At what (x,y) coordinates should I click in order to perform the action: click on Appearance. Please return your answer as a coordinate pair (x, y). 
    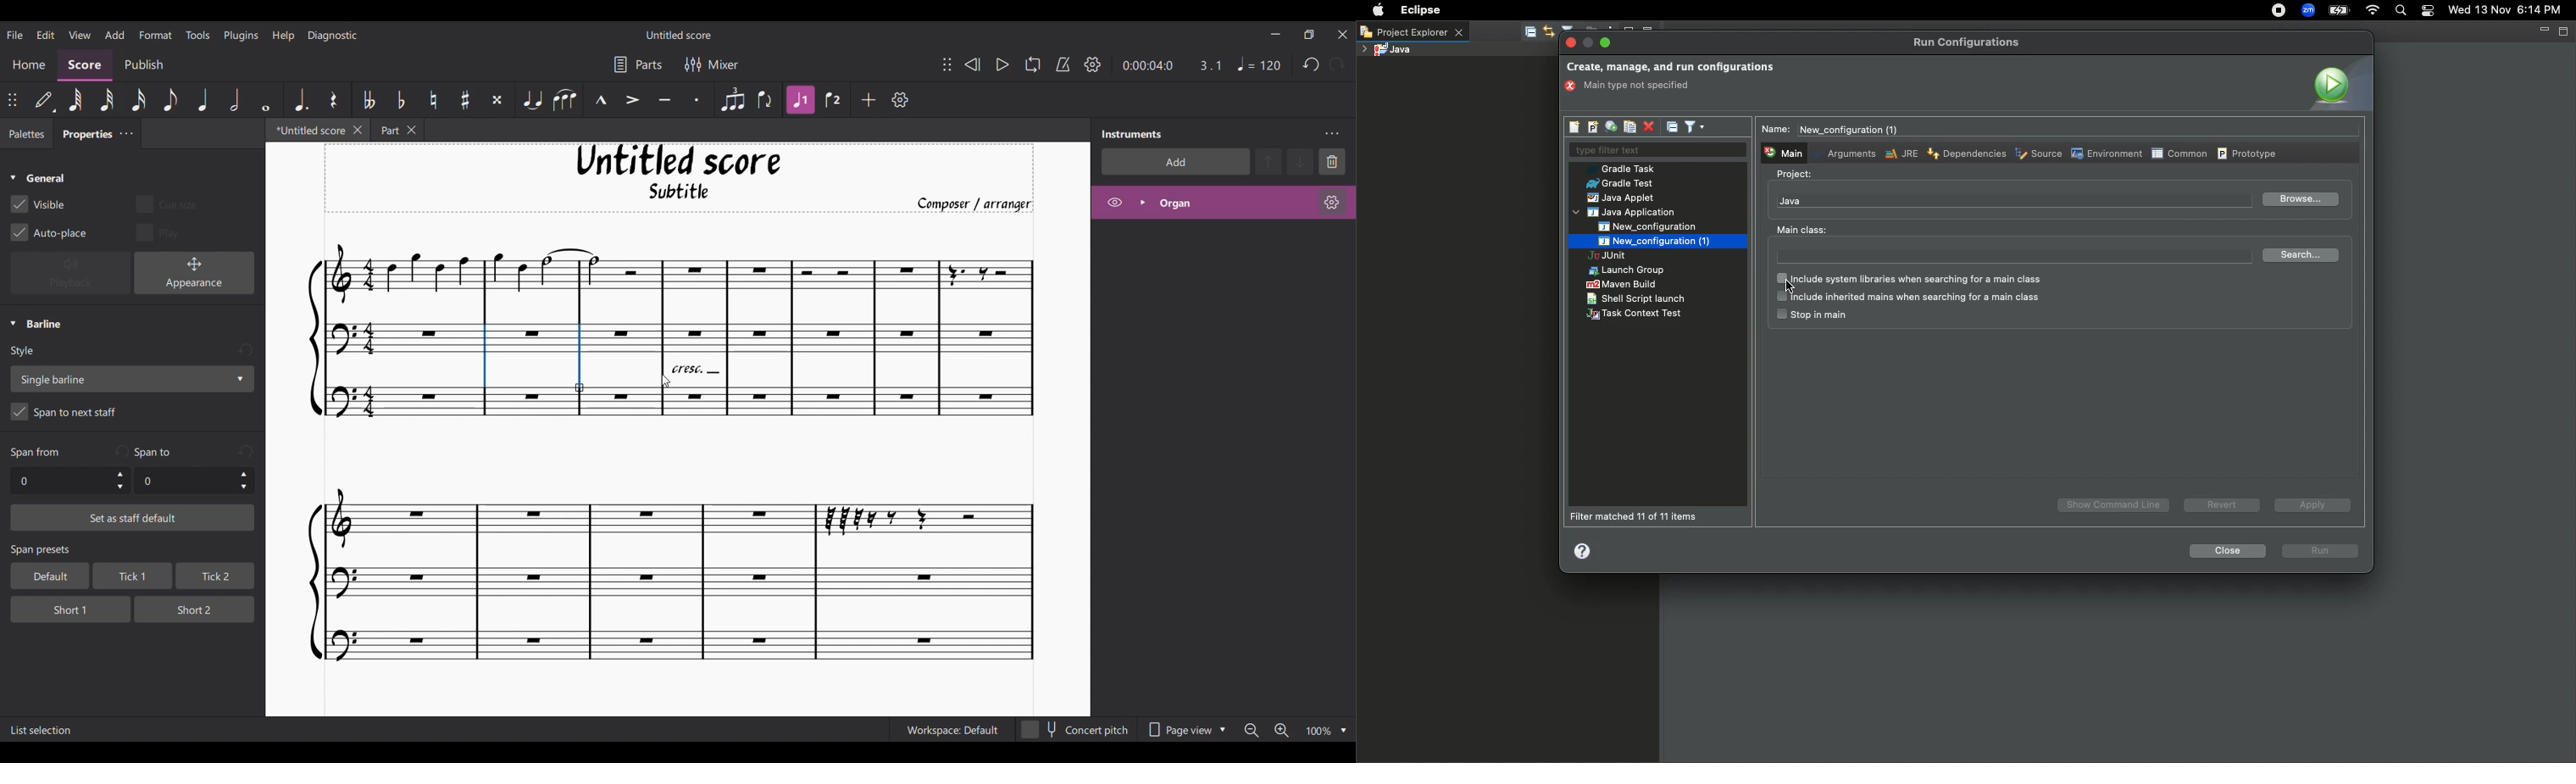
    Looking at the image, I should click on (194, 273).